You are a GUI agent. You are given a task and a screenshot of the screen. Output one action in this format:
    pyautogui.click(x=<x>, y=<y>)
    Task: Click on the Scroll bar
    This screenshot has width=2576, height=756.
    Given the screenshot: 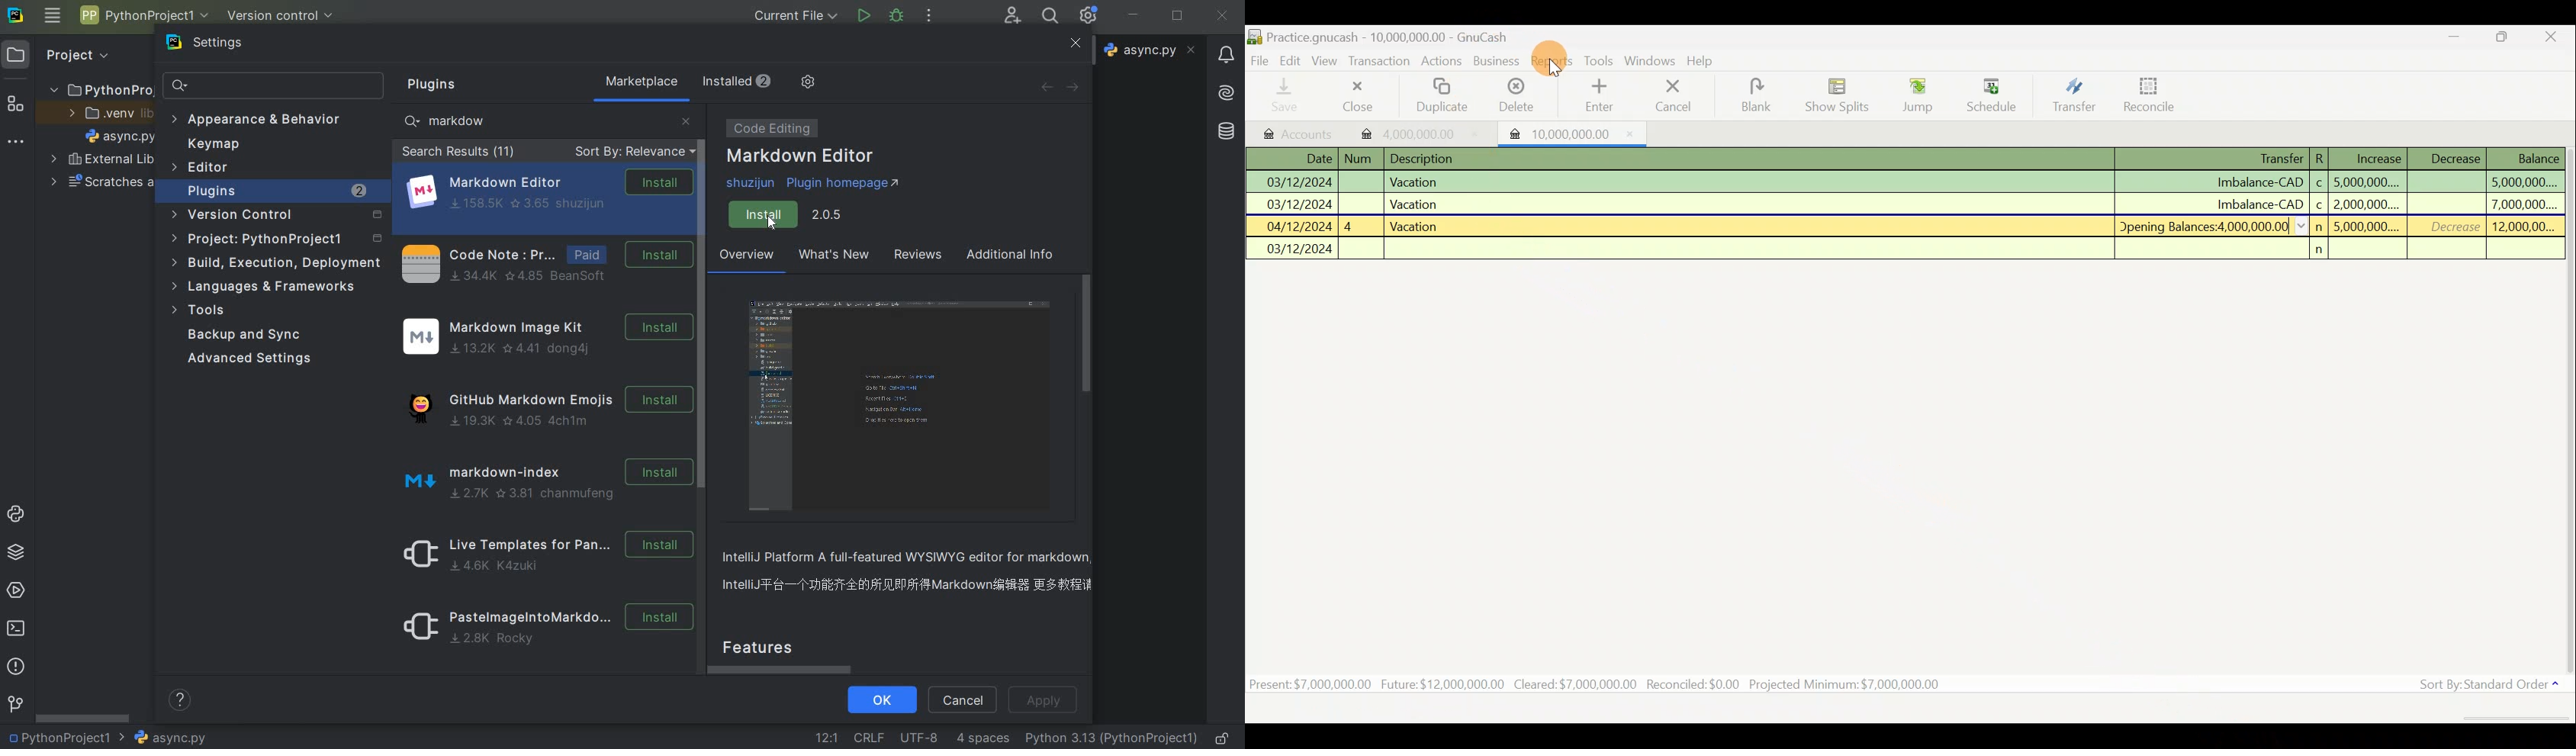 What is the action you would take?
    pyautogui.click(x=2568, y=391)
    